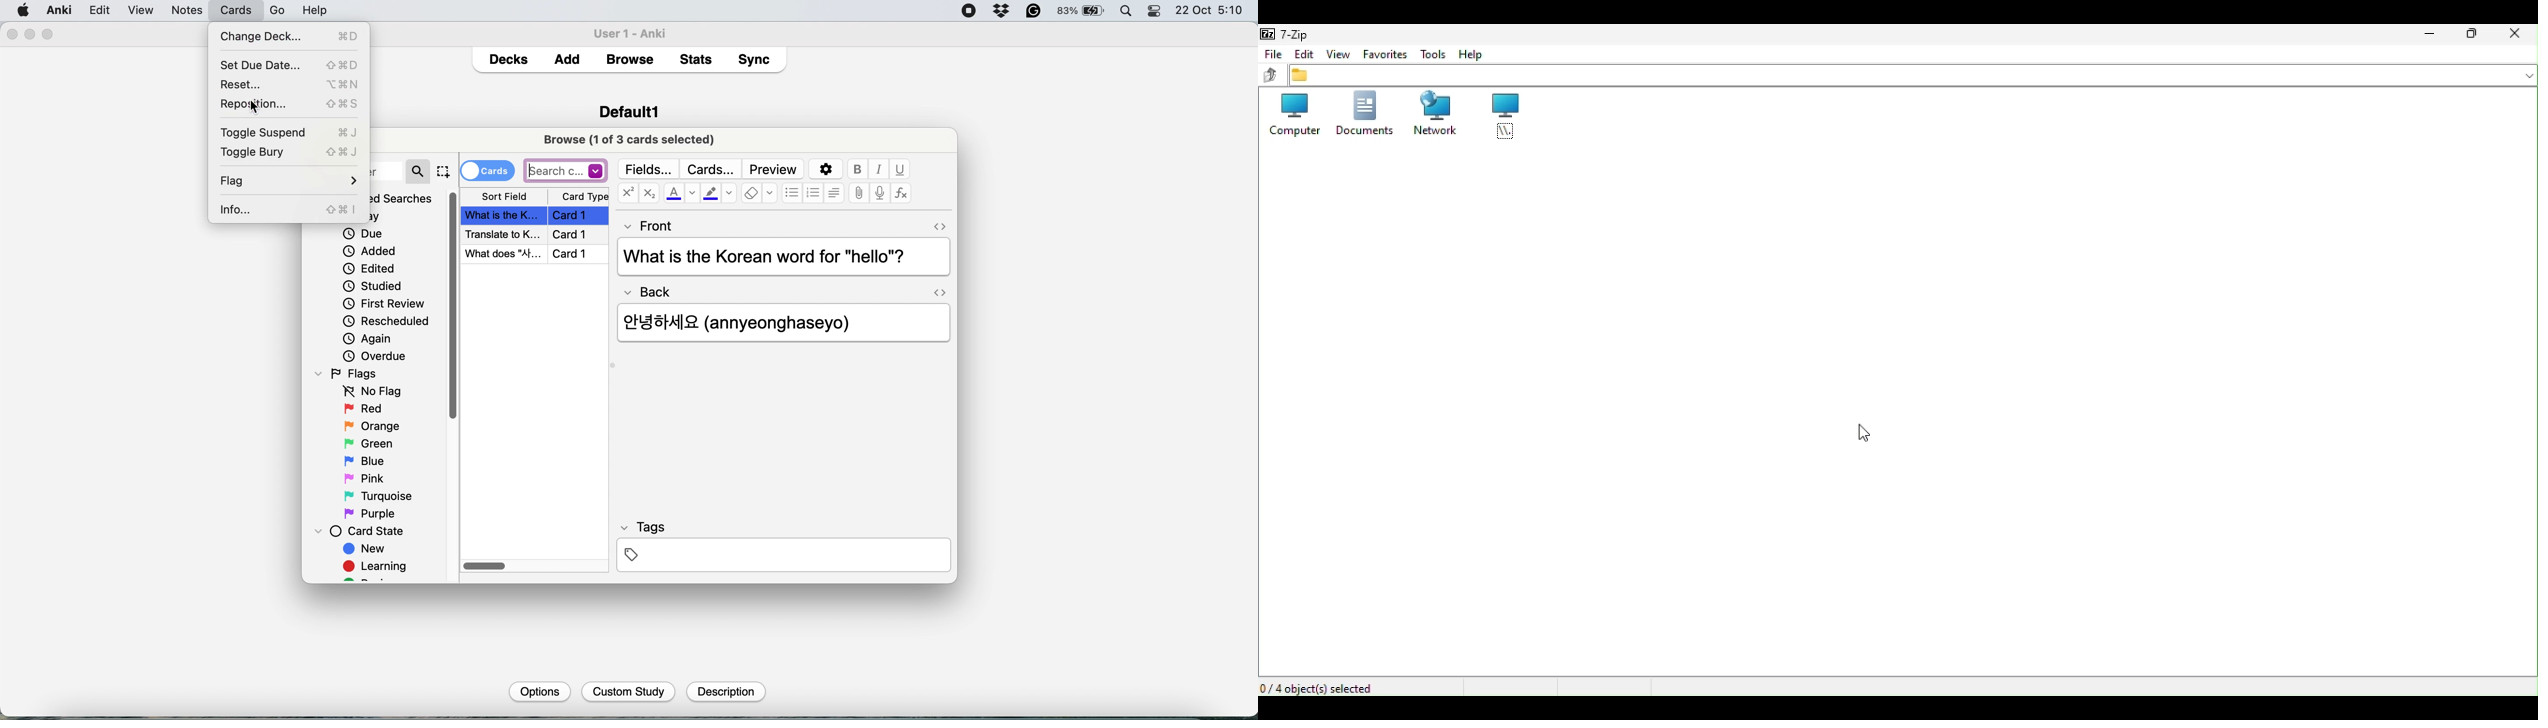 The image size is (2548, 728). Describe the element at coordinates (783, 545) in the screenshot. I see `tags` at that location.